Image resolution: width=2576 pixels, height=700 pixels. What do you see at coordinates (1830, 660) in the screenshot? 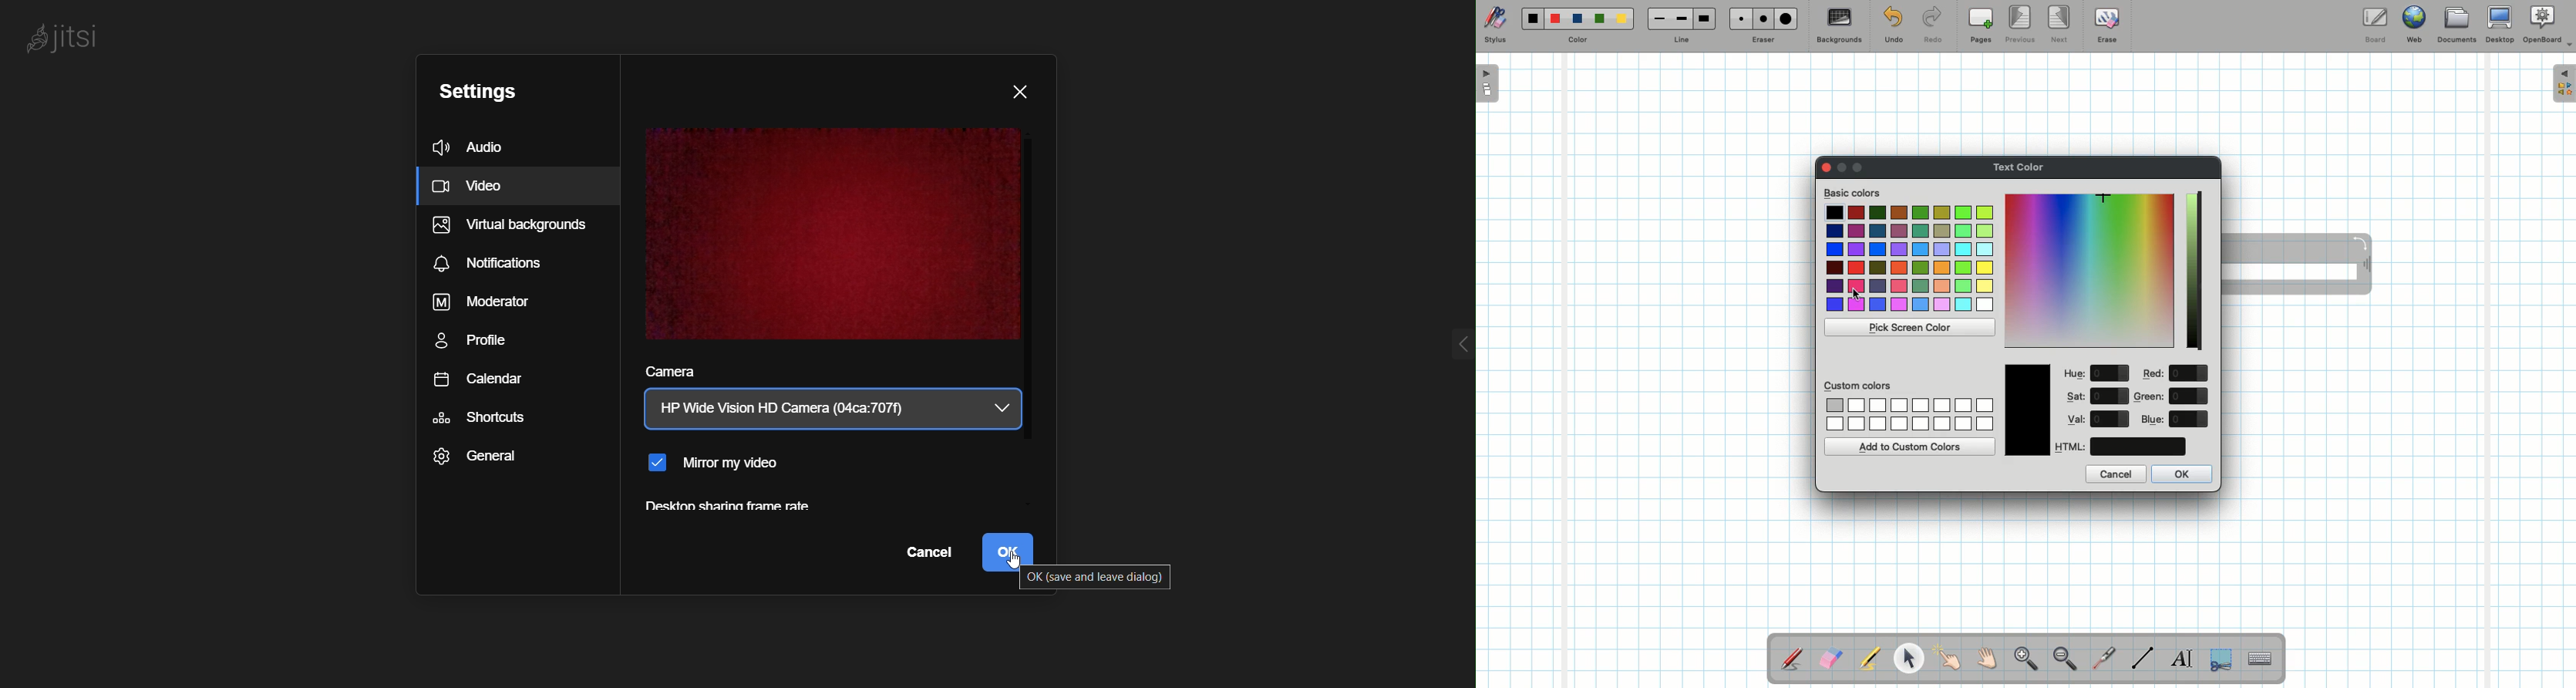
I see `Eraser` at bounding box center [1830, 660].